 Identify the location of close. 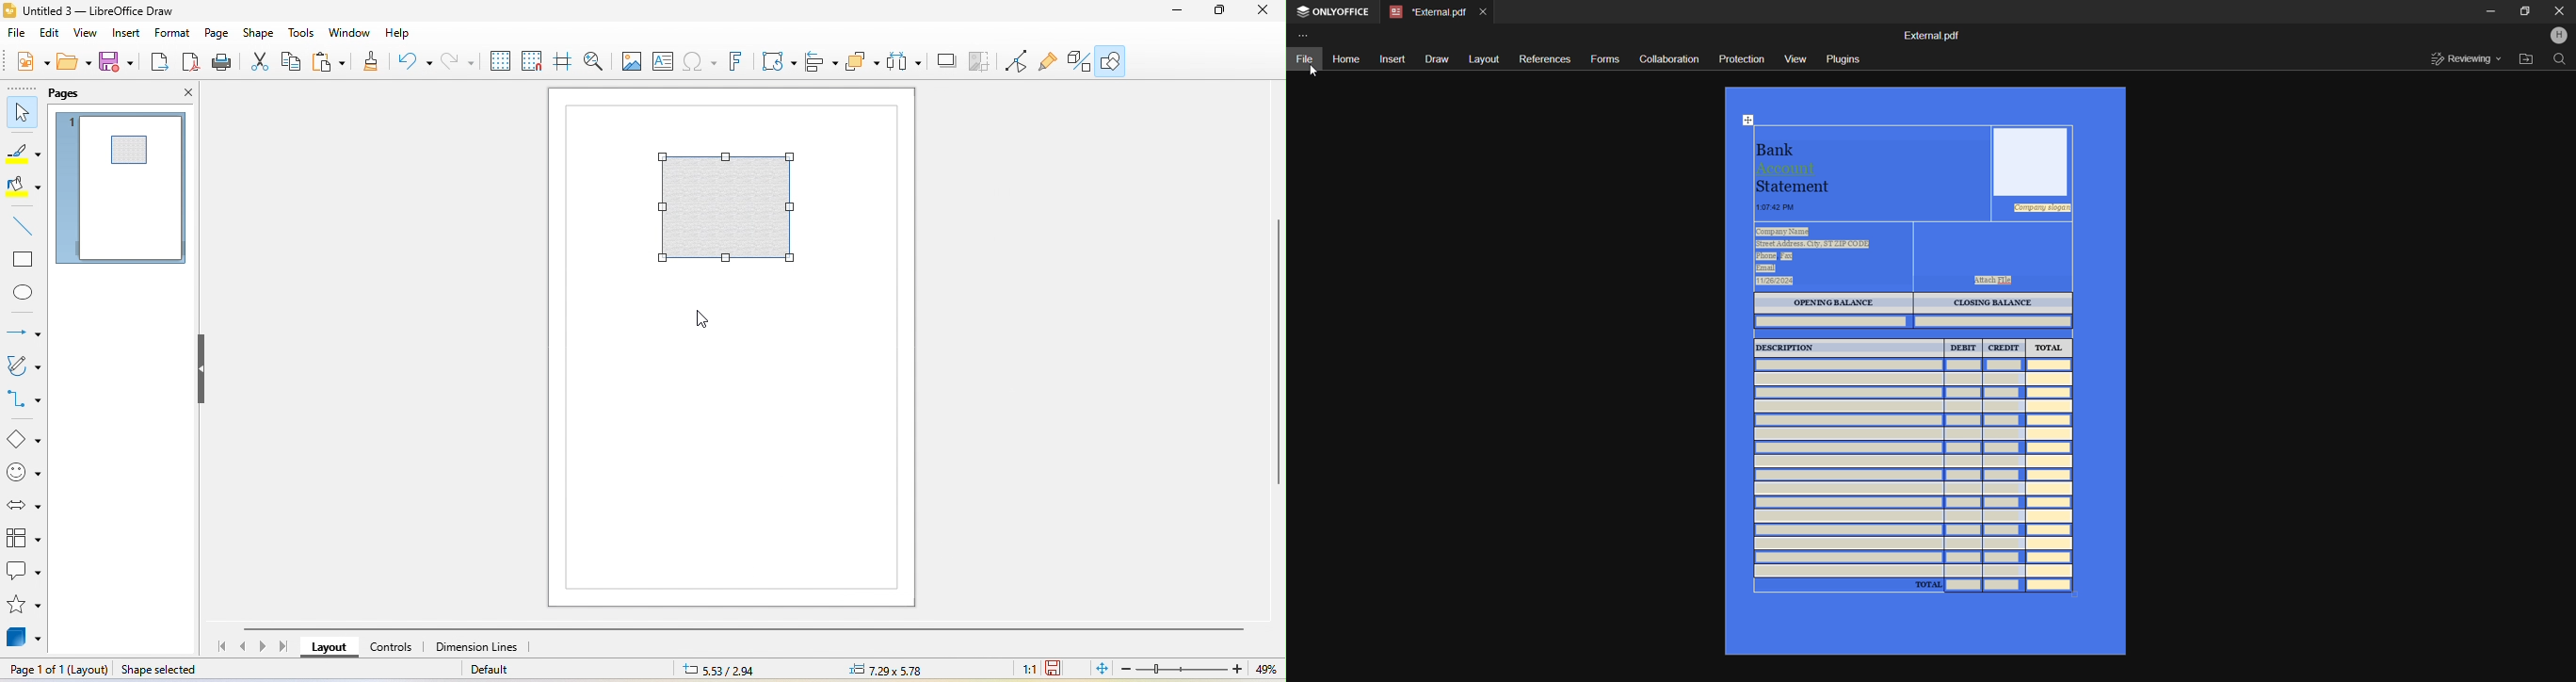
(177, 93).